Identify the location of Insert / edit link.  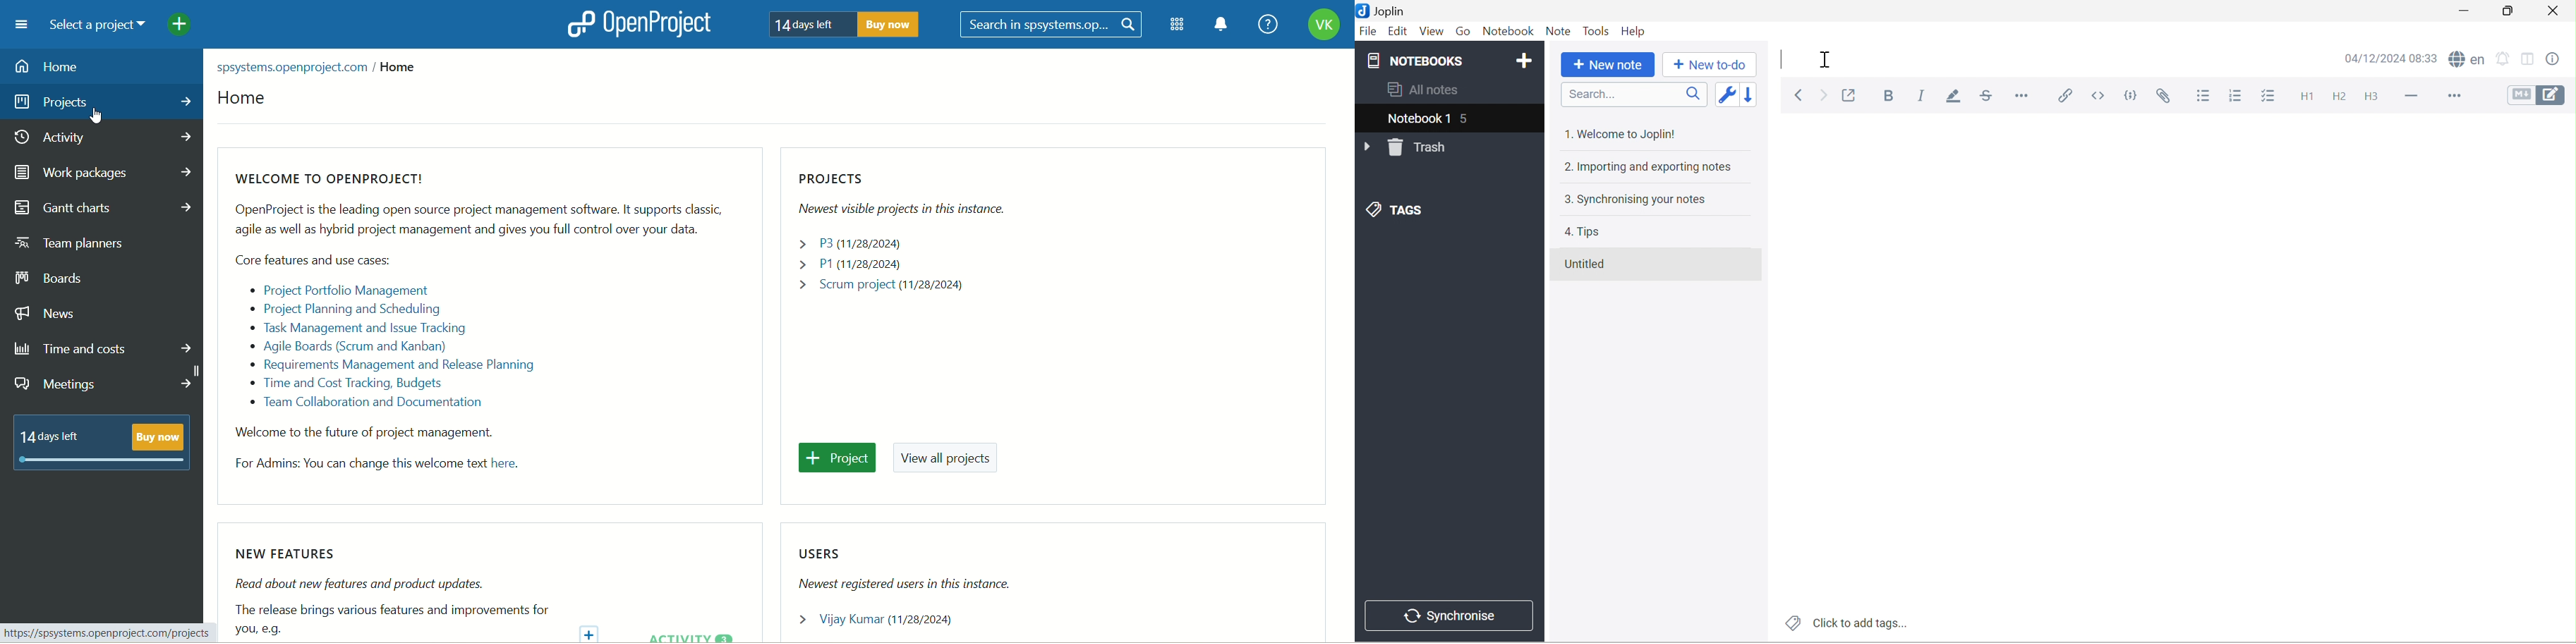
(2065, 95).